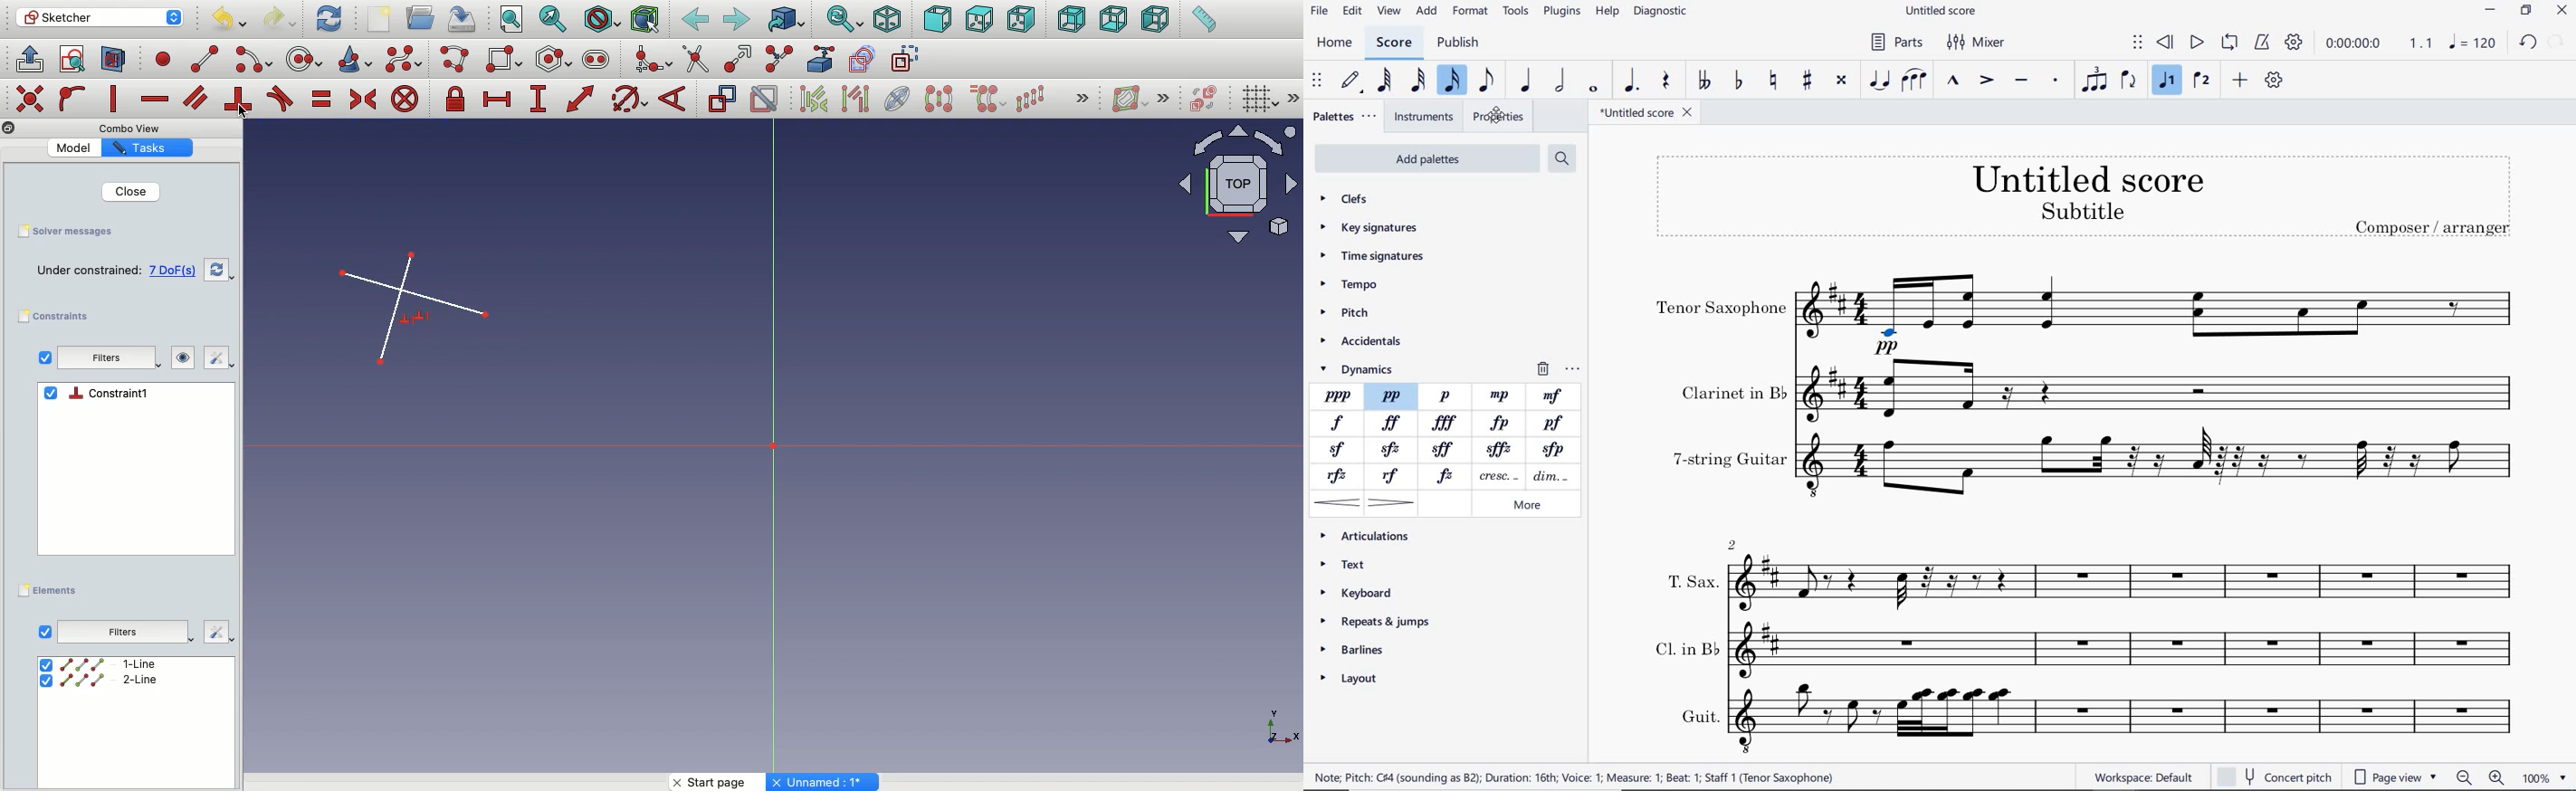  Describe the element at coordinates (1391, 449) in the screenshot. I see `SFZ (SFORZATO)` at that location.